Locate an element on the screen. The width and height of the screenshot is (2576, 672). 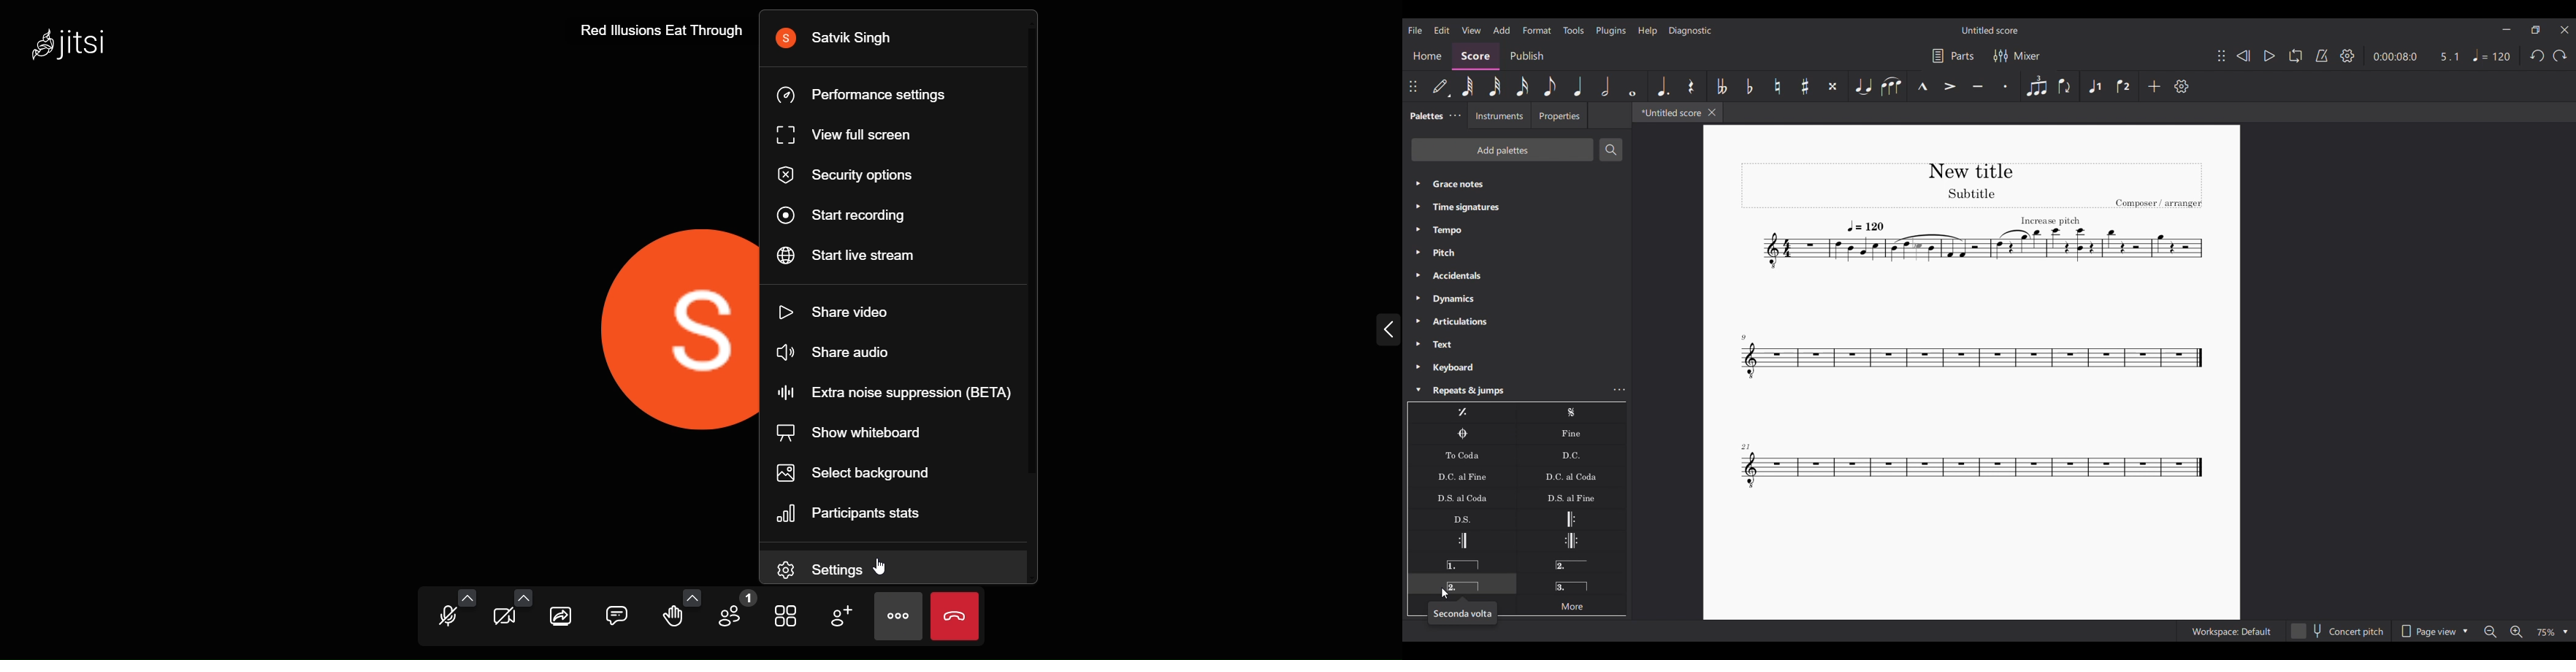
tile view is located at coordinates (786, 616).